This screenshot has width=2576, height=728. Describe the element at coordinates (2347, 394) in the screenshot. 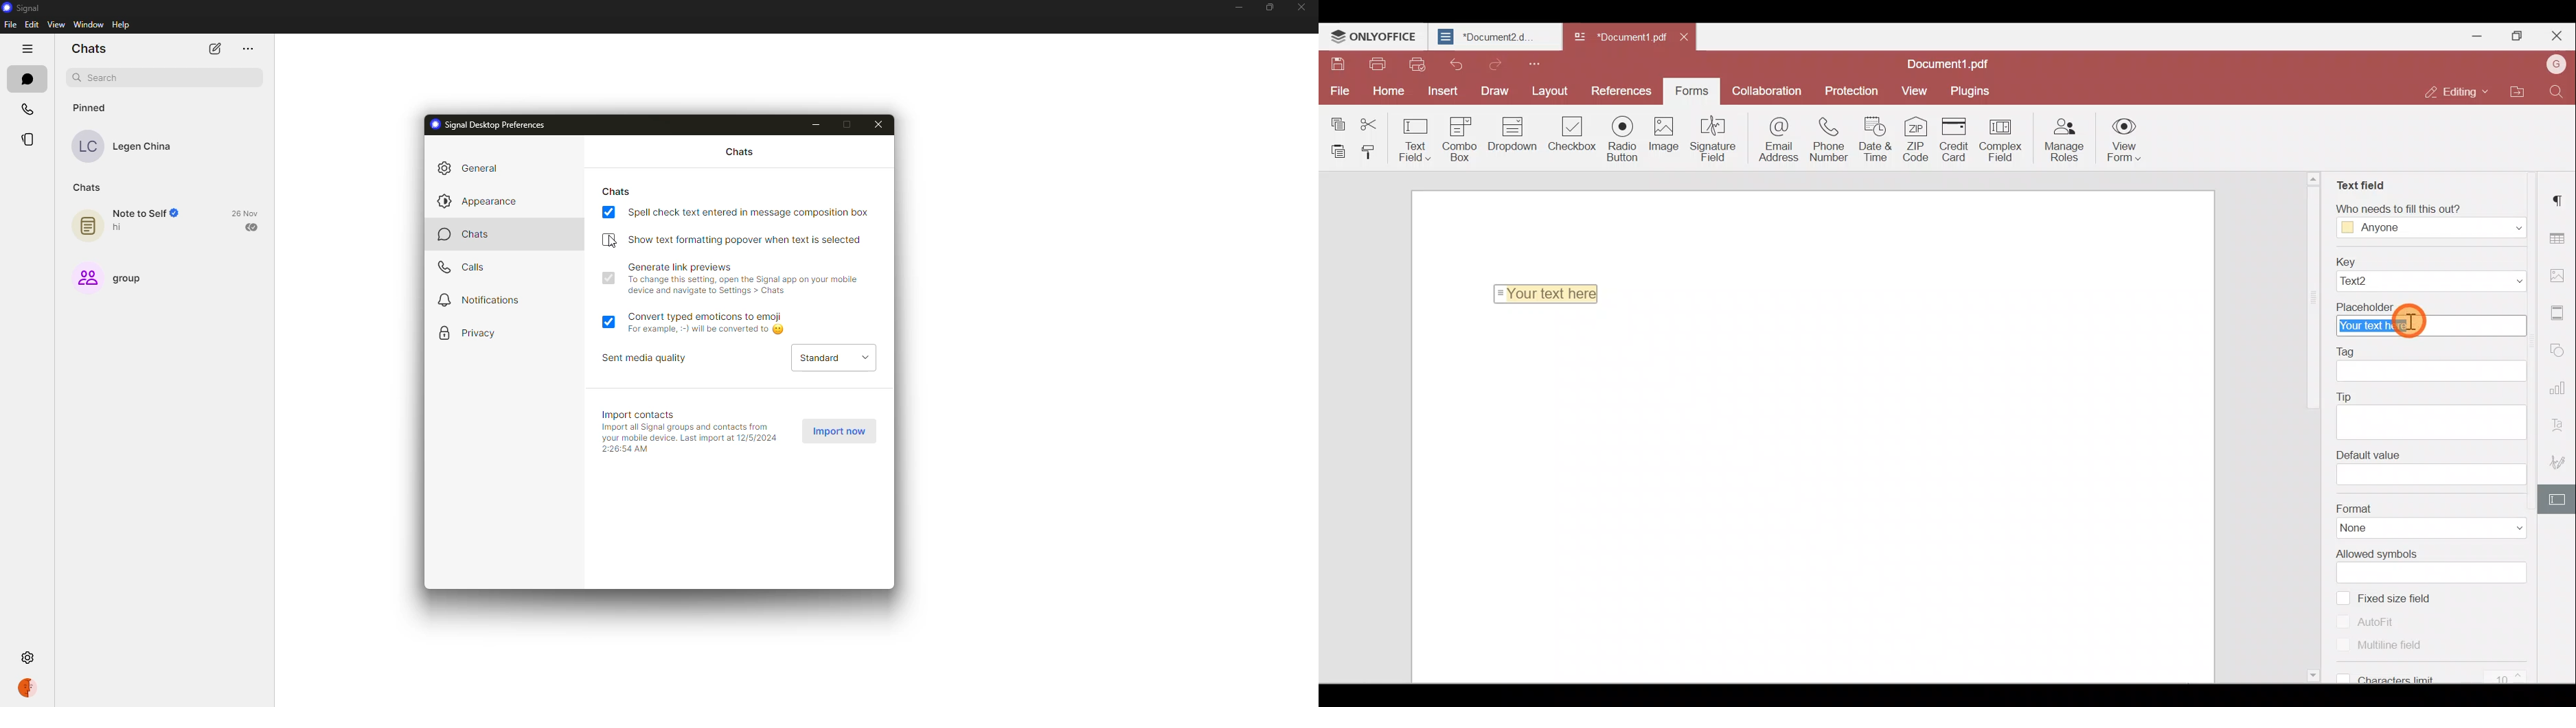

I see `Tip` at that location.